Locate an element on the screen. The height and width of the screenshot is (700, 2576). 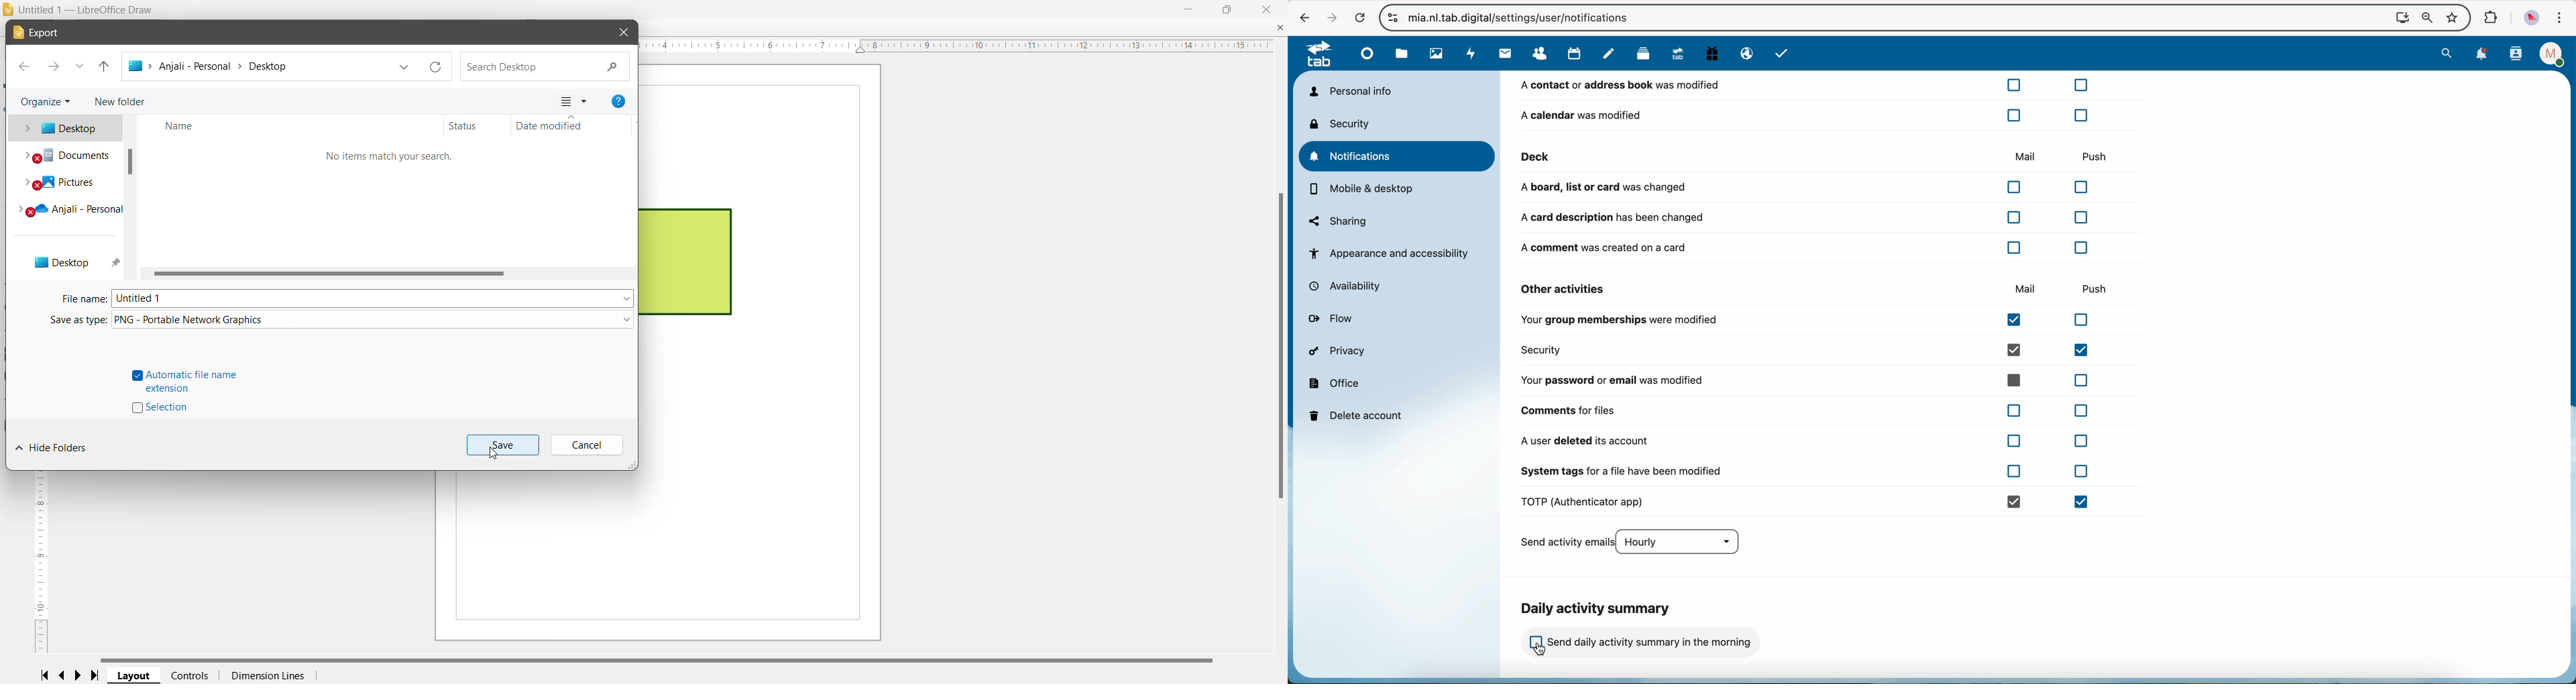
push is located at coordinates (2094, 153).